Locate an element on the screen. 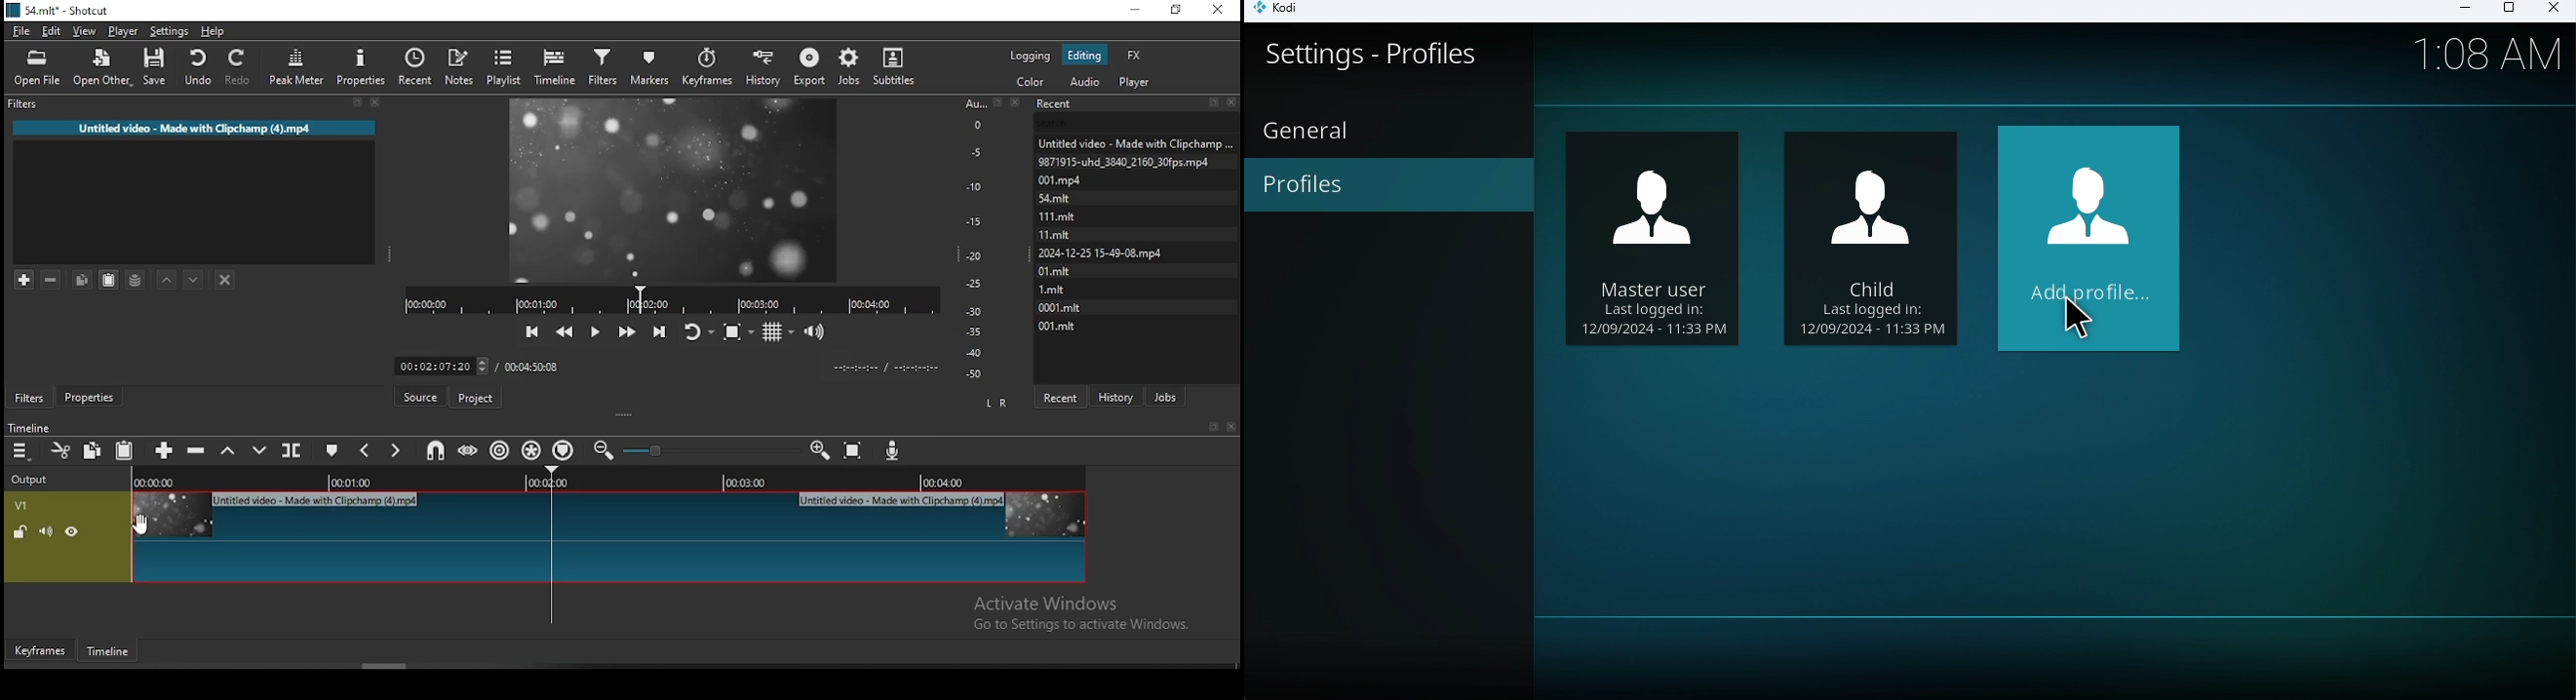 The image size is (2576, 700). Output is located at coordinates (32, 480).